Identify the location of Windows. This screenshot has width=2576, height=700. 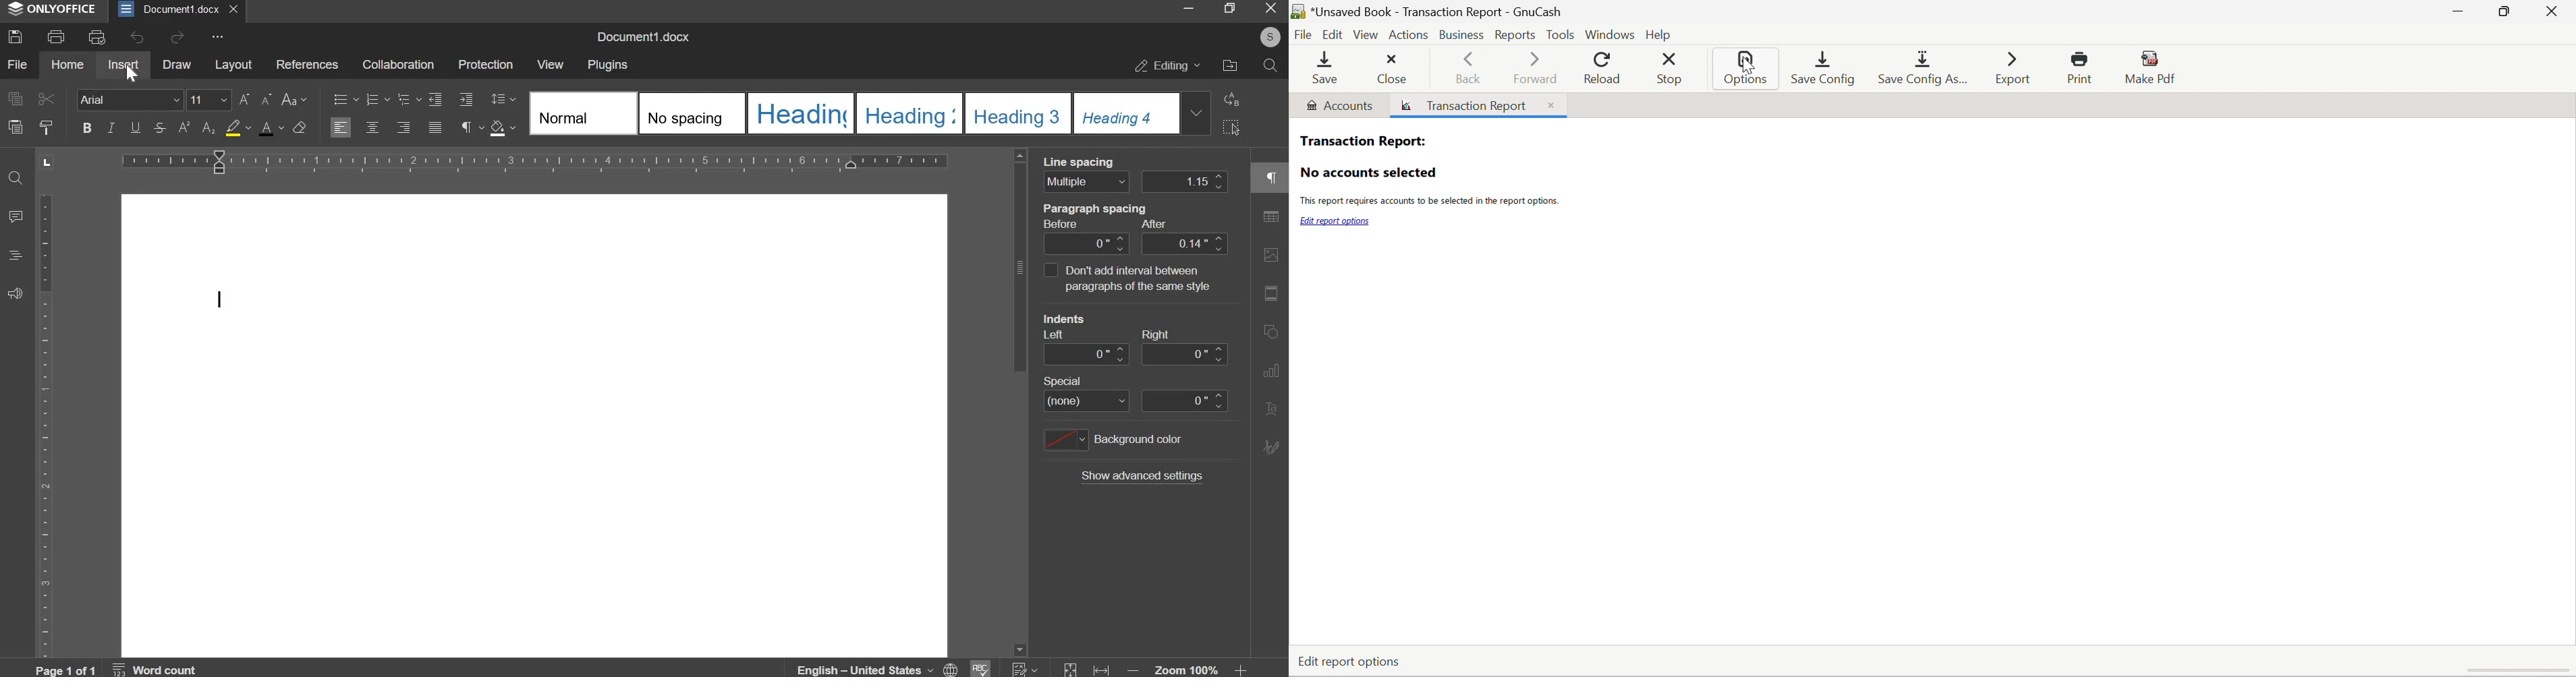
(1609, 34).